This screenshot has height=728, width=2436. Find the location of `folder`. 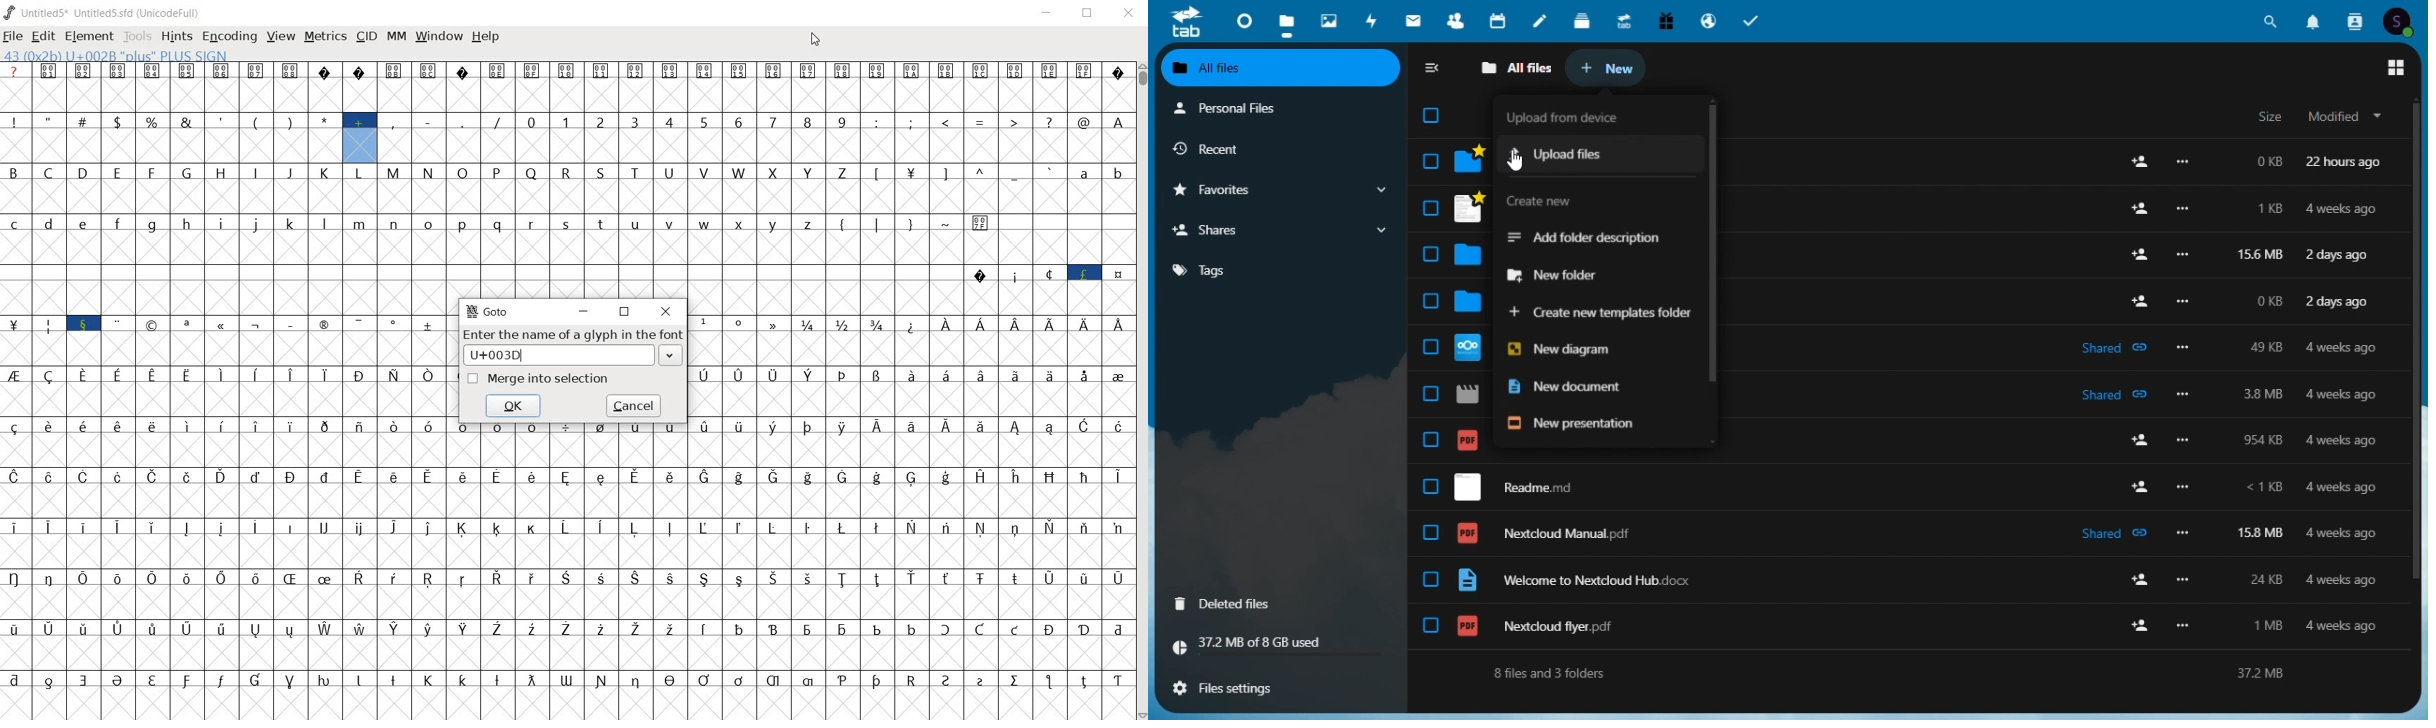

folder is located at coordinates (1470, 302).